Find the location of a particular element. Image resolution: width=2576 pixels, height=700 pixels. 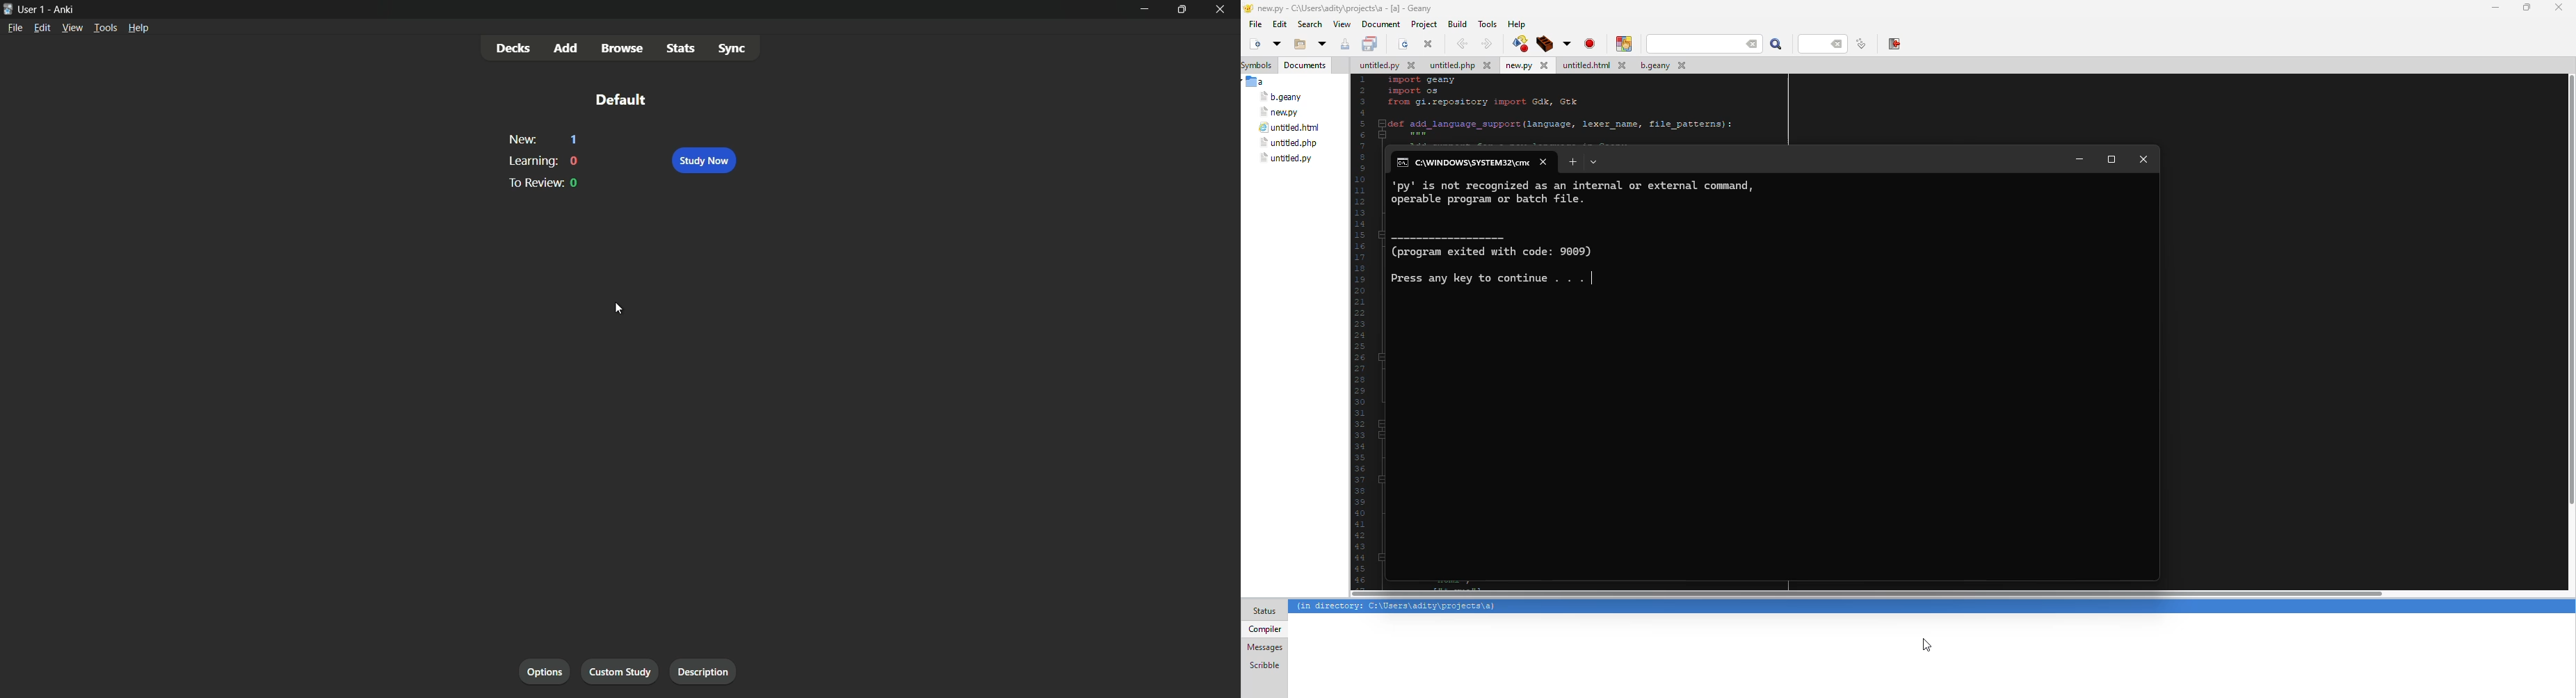

0 is located at coordinates (579, 182).